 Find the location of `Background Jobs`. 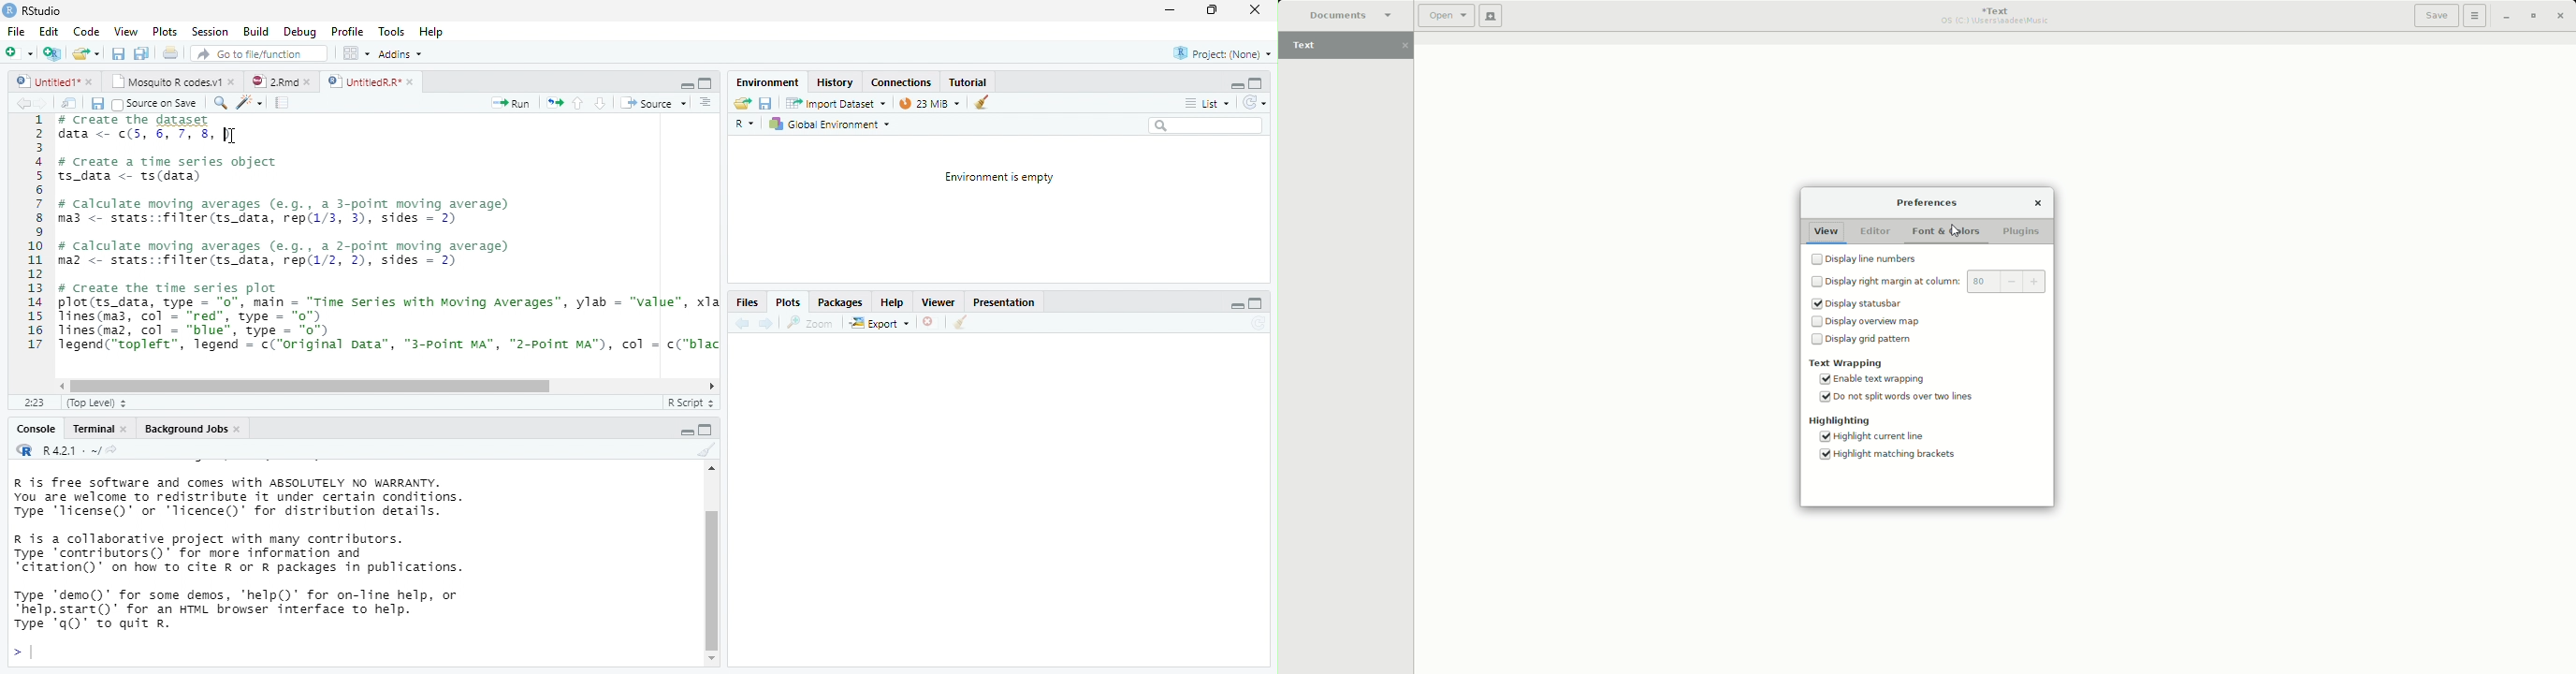

Background Jobs is located at coordinates (184, 429).